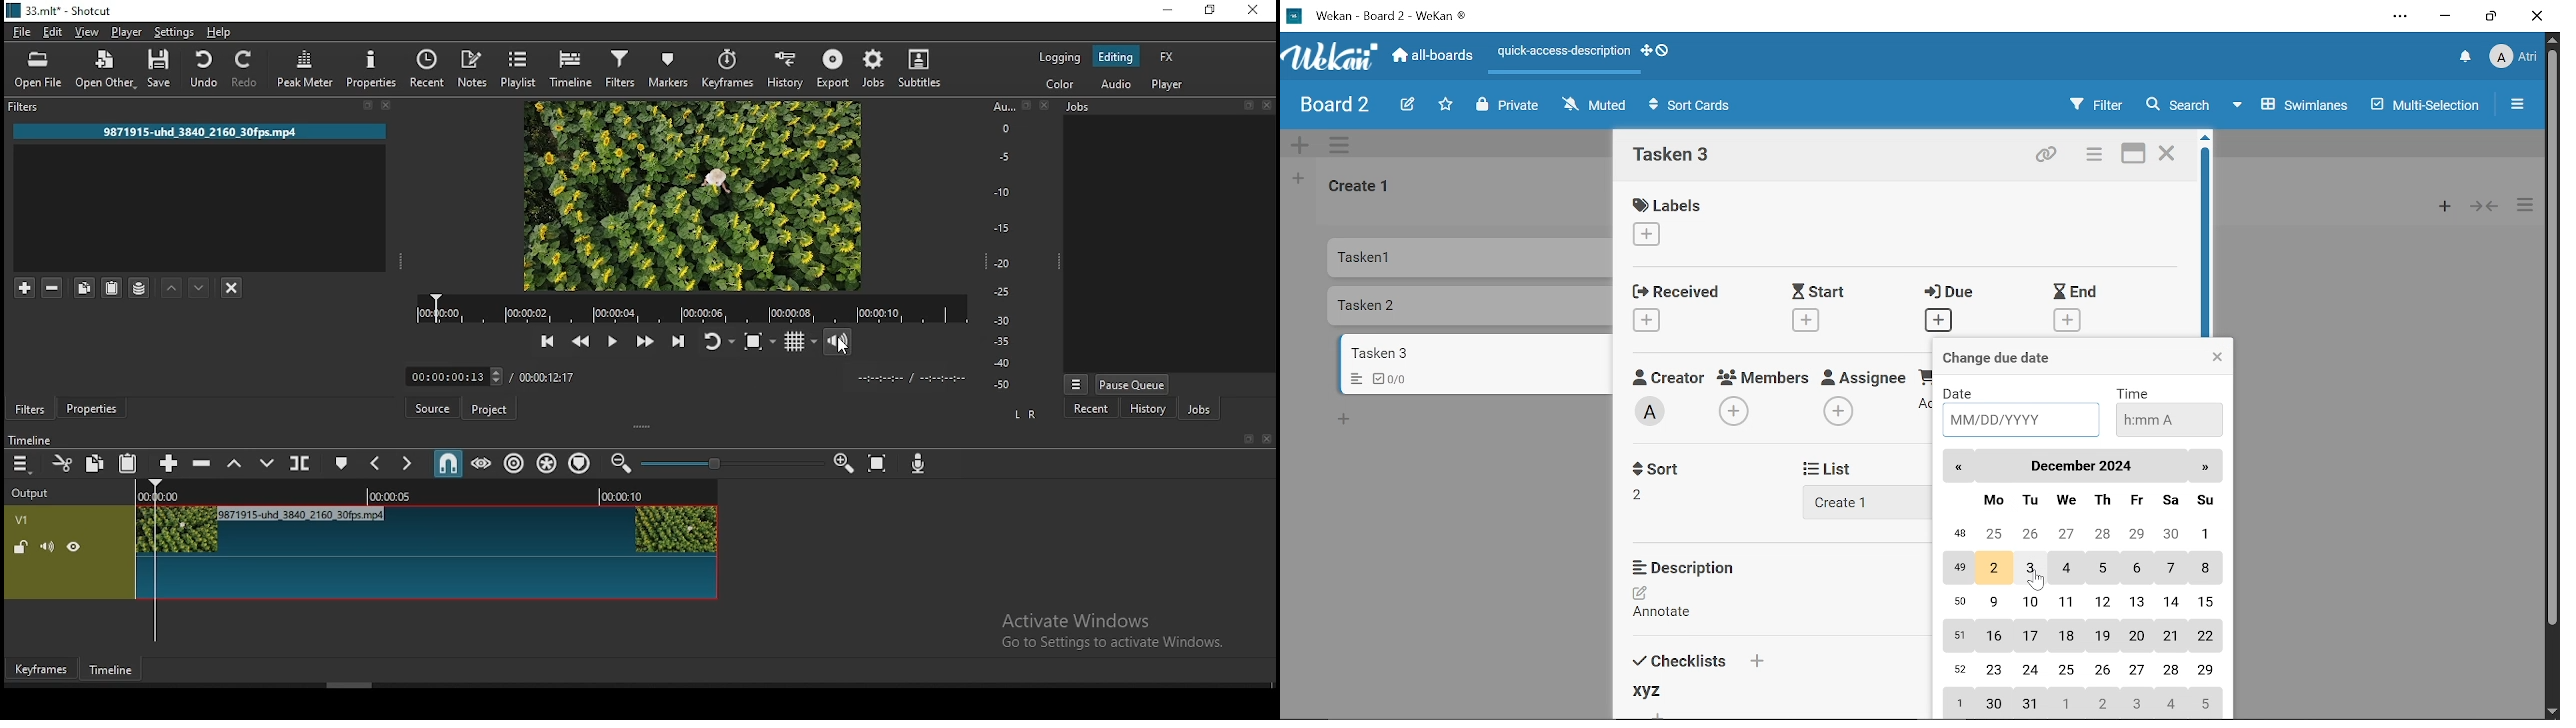  I want to click on help, so click(223, 32).